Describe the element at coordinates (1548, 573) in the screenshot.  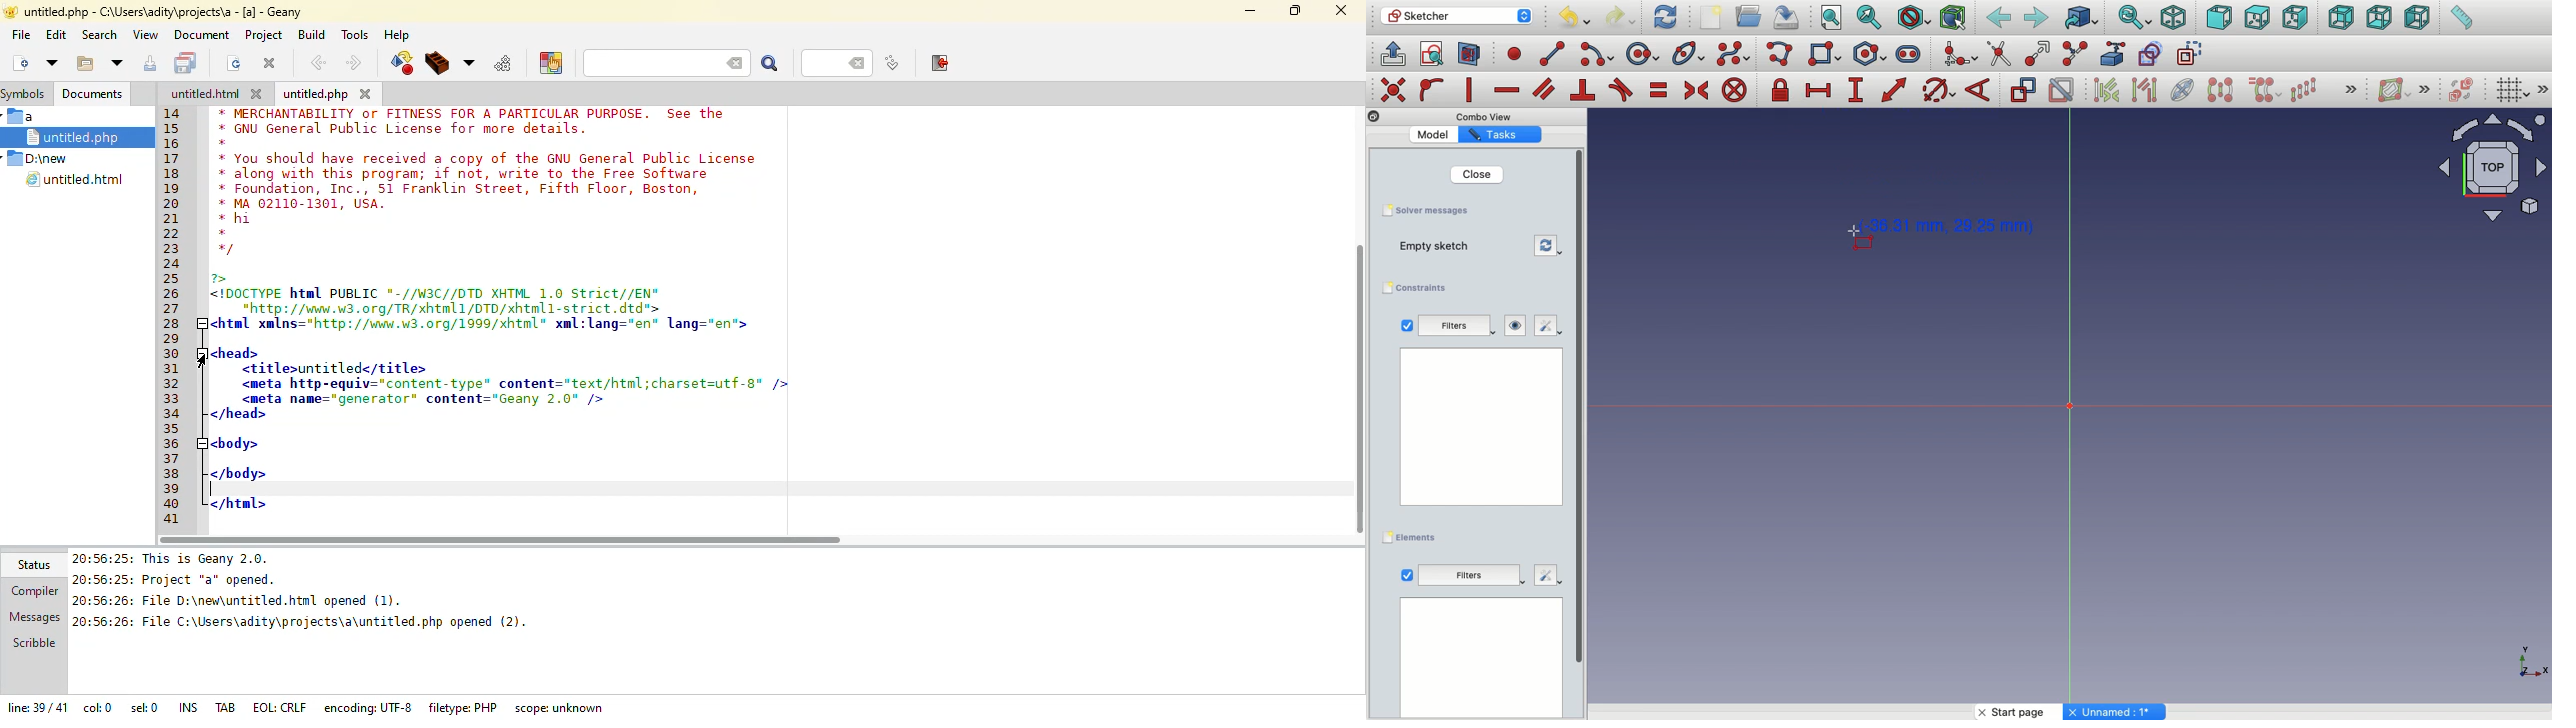
I see `edit` at that location.